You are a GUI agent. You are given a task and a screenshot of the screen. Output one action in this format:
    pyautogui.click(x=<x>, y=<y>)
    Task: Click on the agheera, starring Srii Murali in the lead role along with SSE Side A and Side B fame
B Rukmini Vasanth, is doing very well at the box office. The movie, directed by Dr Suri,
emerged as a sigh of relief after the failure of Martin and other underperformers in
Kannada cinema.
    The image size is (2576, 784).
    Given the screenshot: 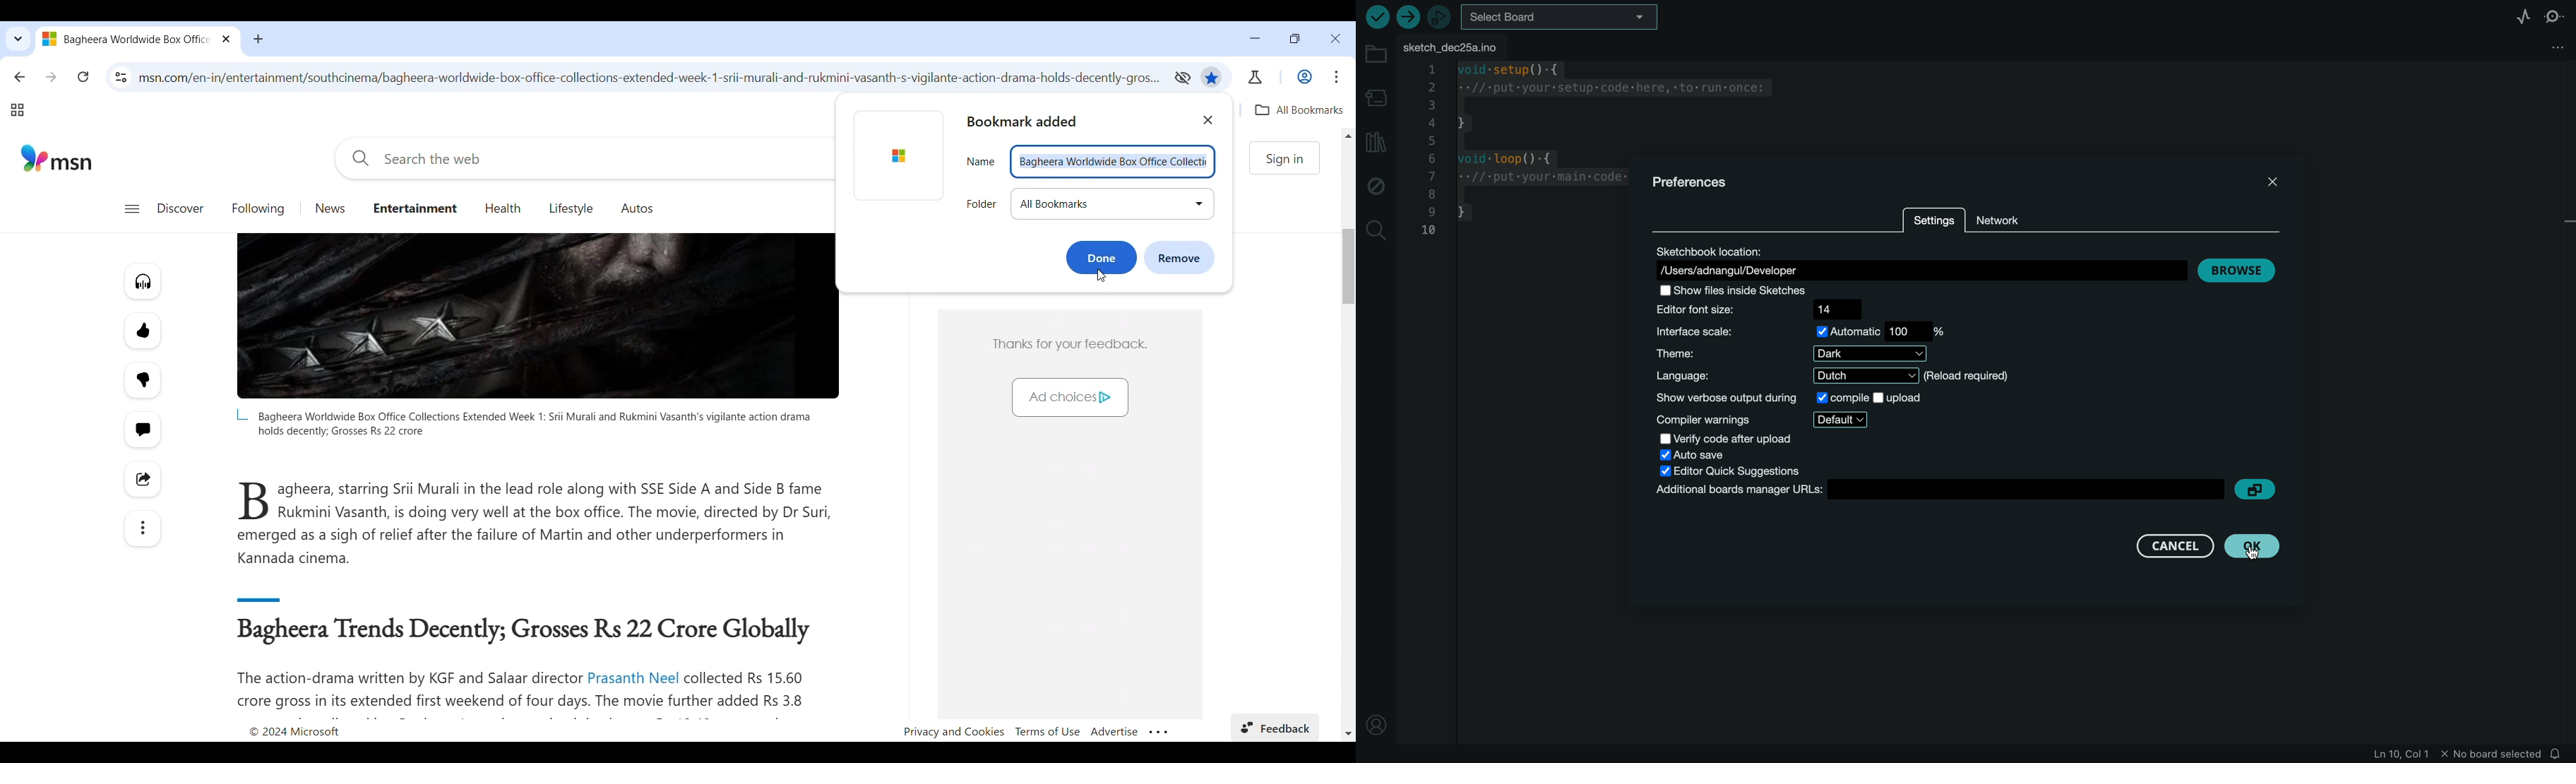 What is the action you would take?
    pyautogui.click(x=536, y=524)
    